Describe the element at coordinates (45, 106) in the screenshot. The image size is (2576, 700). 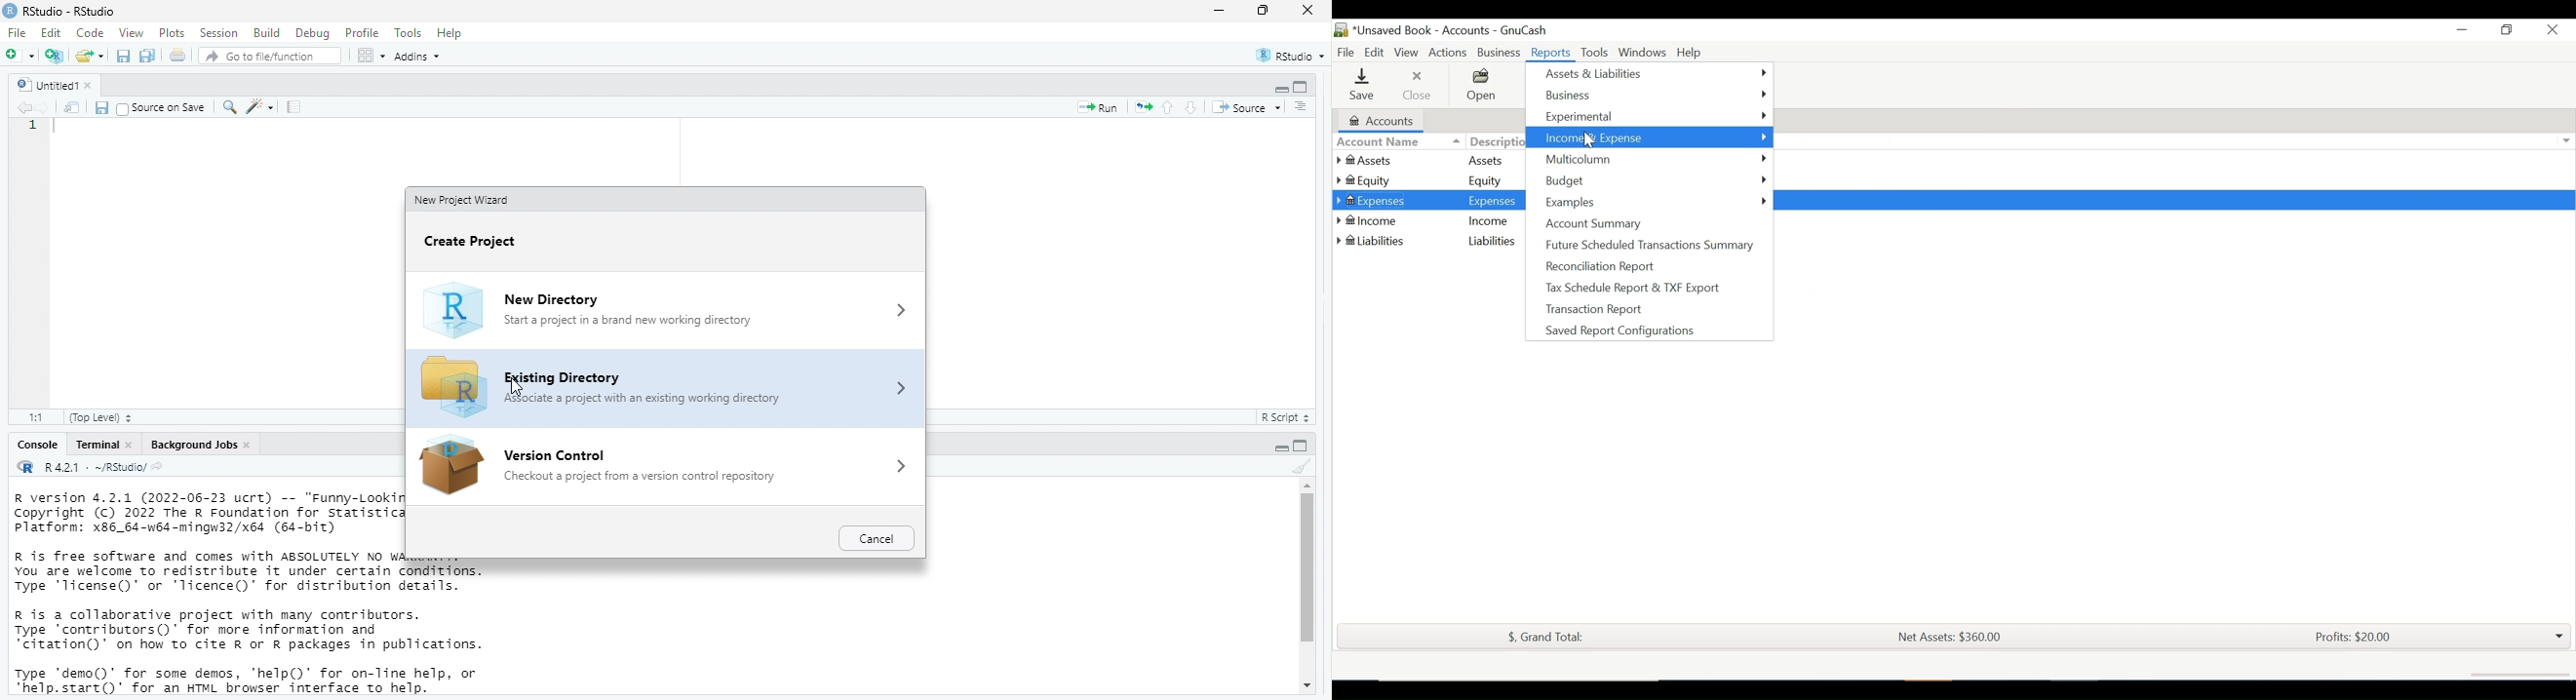
I see `go forward to next source location` at that location.